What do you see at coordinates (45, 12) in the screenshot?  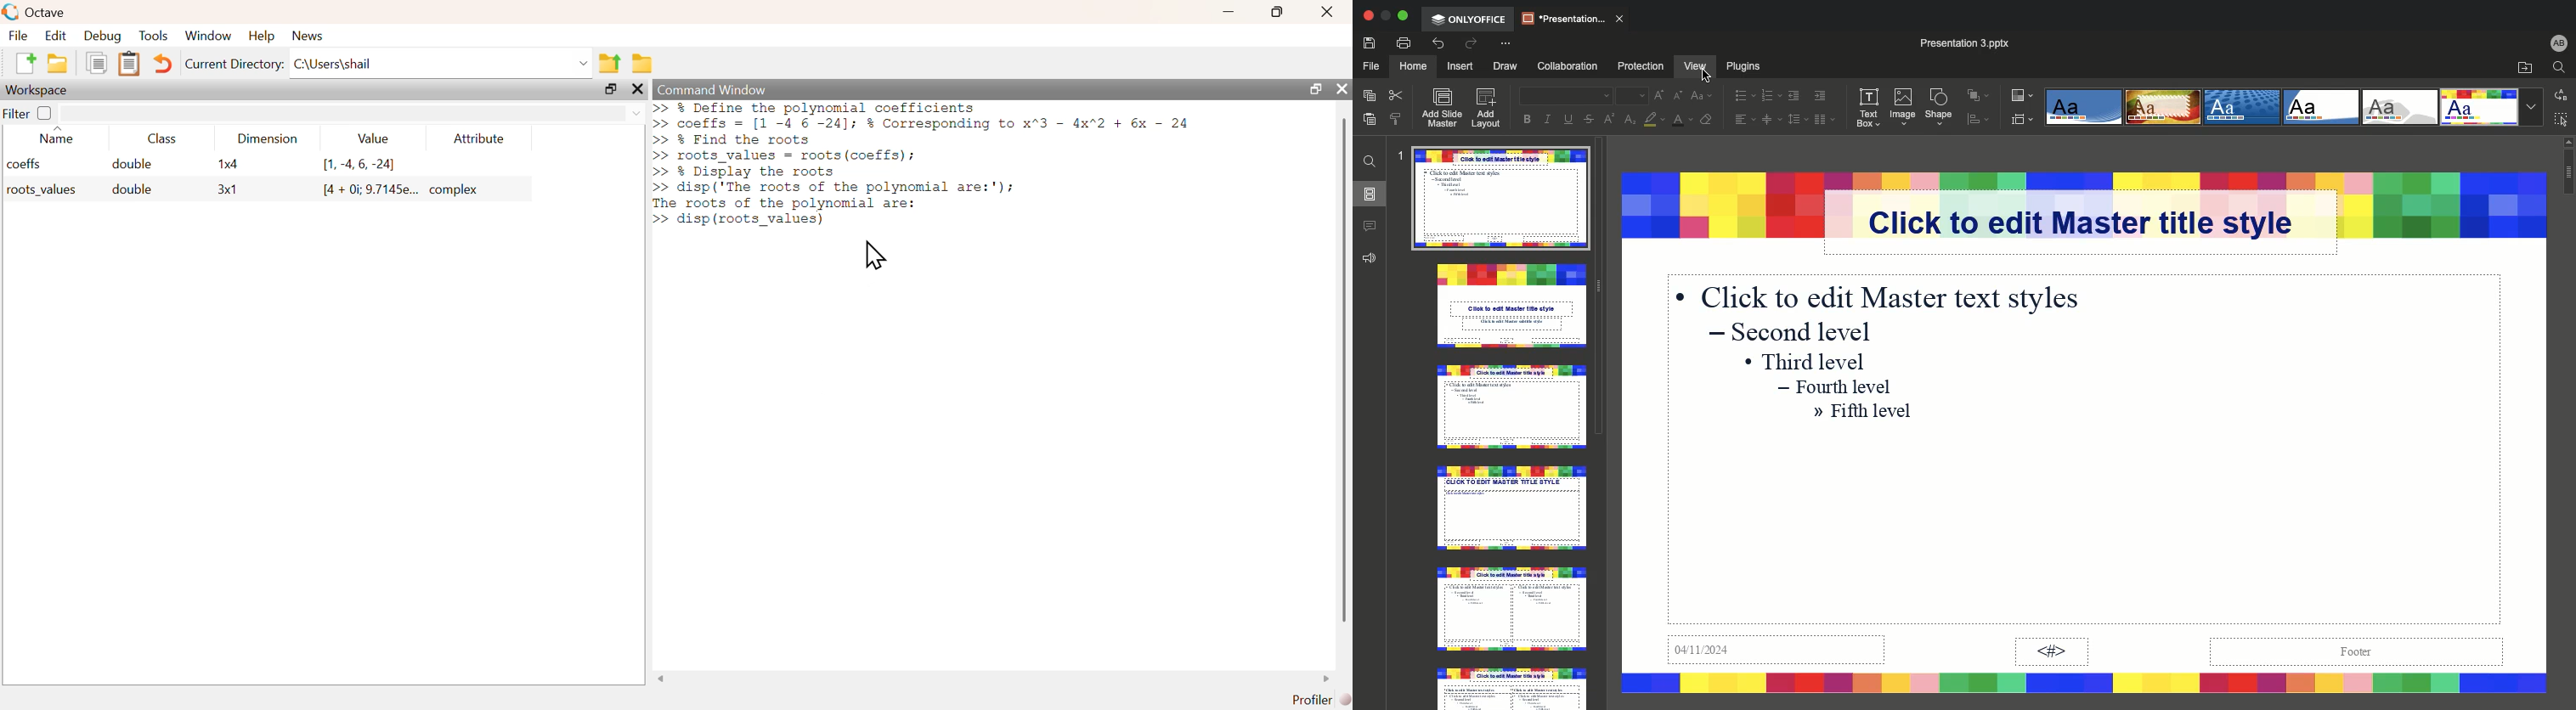 I see `Octave` at bounding box center [45, 12].